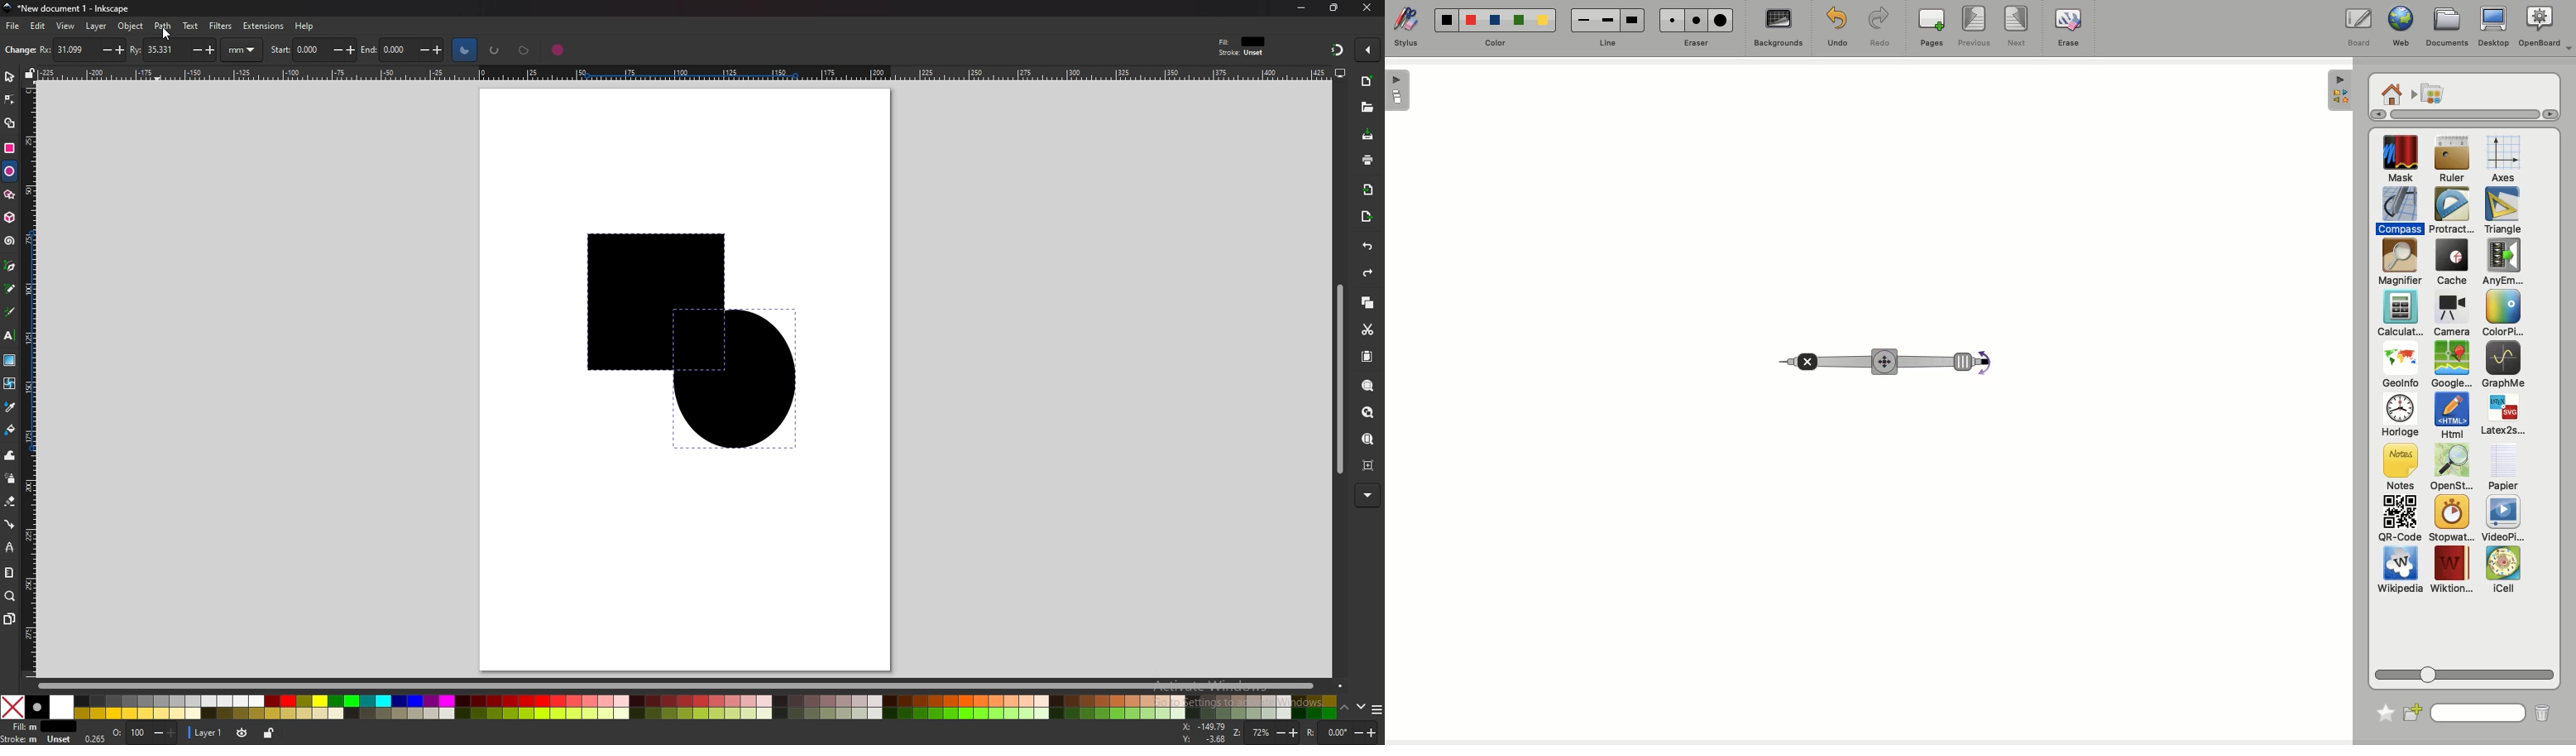  I want to click on measure, so click(10, 573).